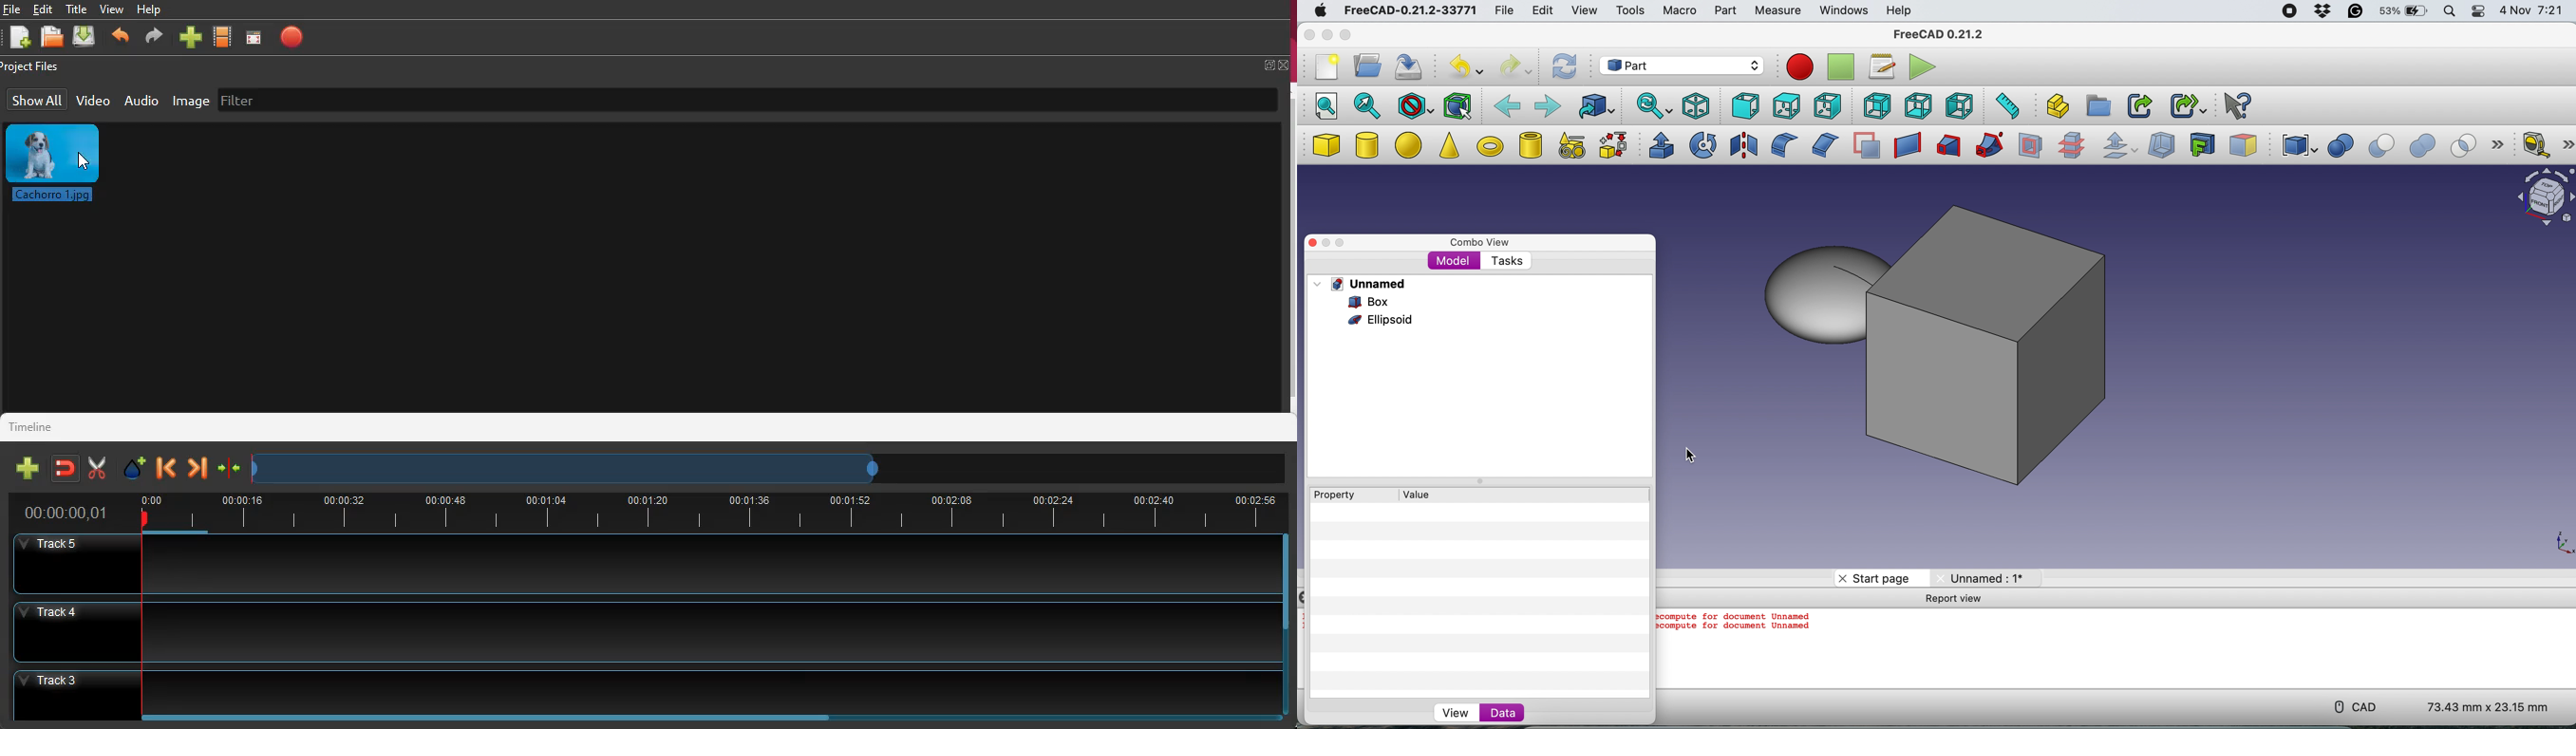  Describe the element at coordinates (1743, 106) in the screenshot. I see `front` at that location.